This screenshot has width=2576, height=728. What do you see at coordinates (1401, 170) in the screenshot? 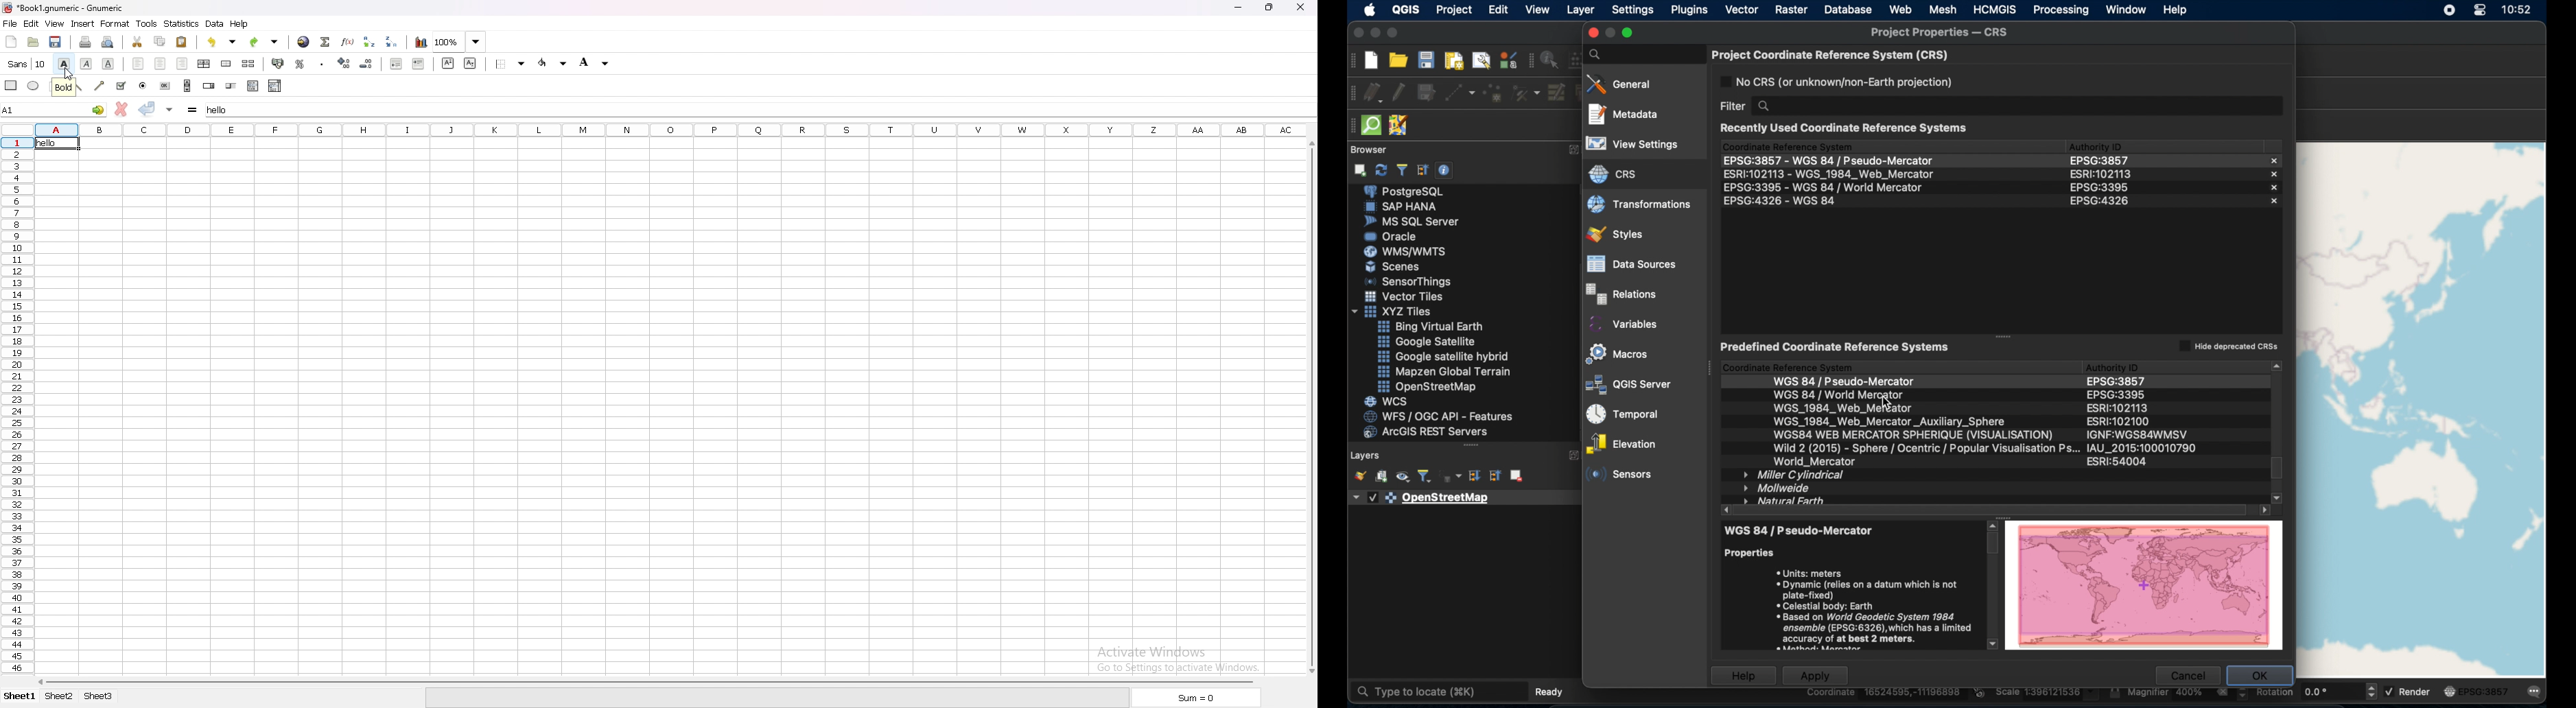
I see `filter browser` at bounding box center [1401, 170].